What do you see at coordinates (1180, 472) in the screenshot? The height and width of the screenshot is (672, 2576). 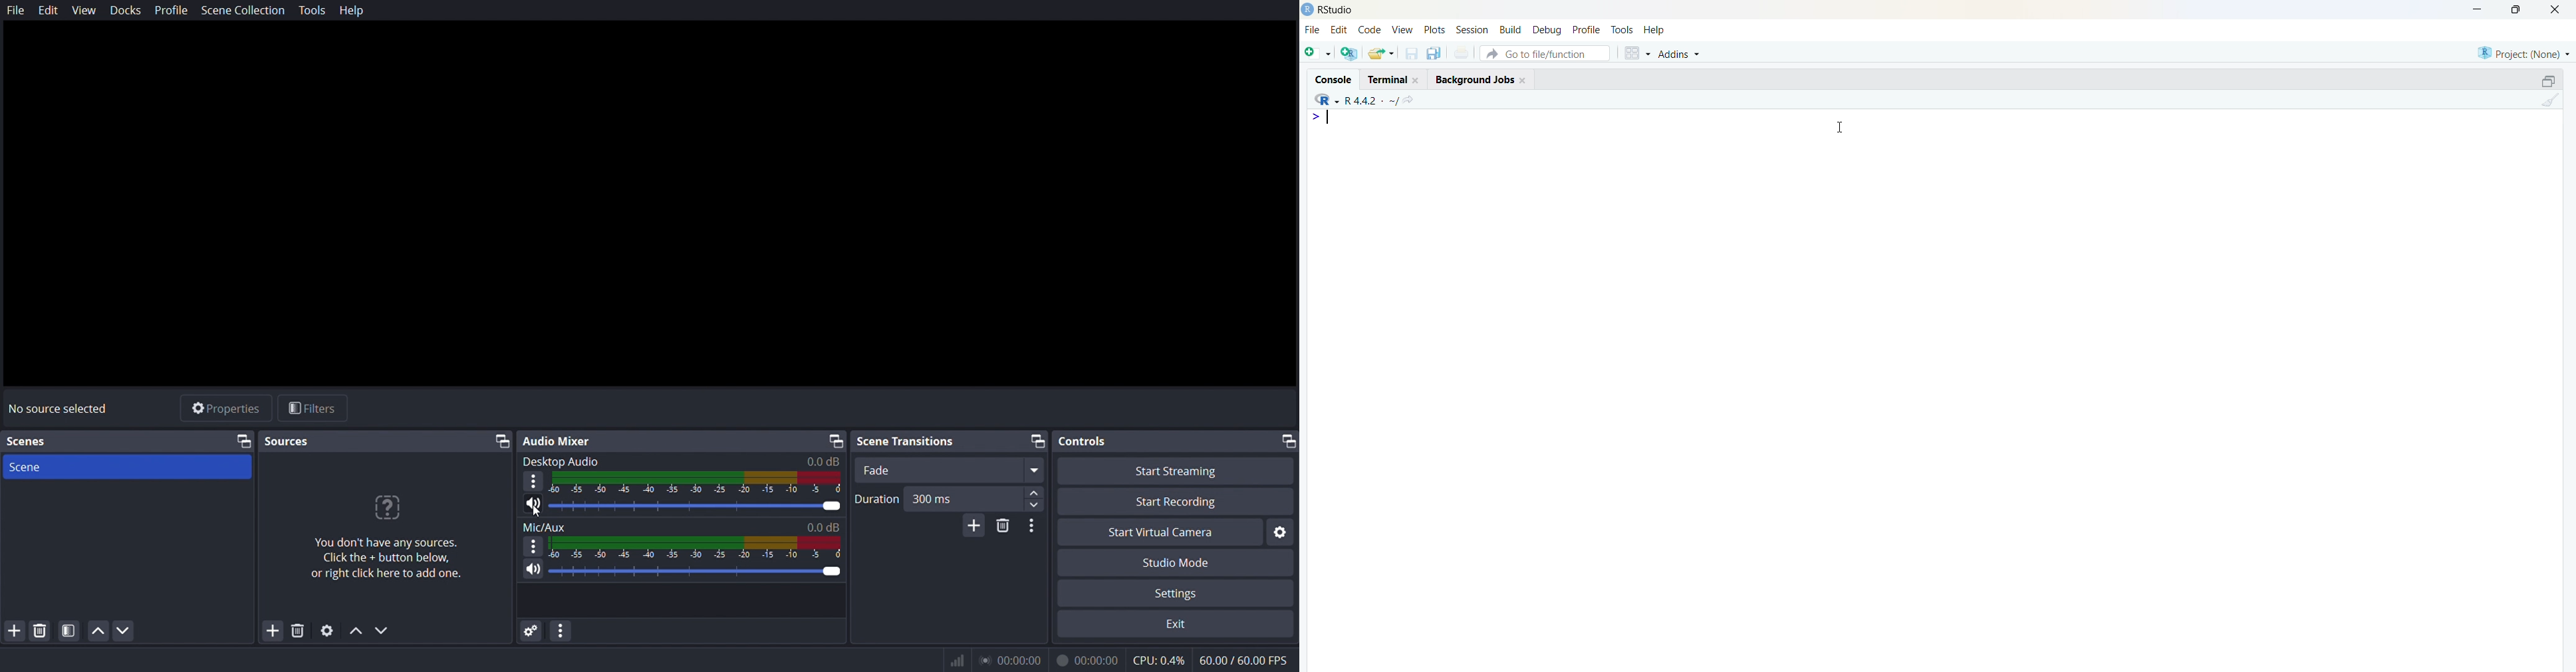 I see `start streaming` at bounding box center [1180, 472].